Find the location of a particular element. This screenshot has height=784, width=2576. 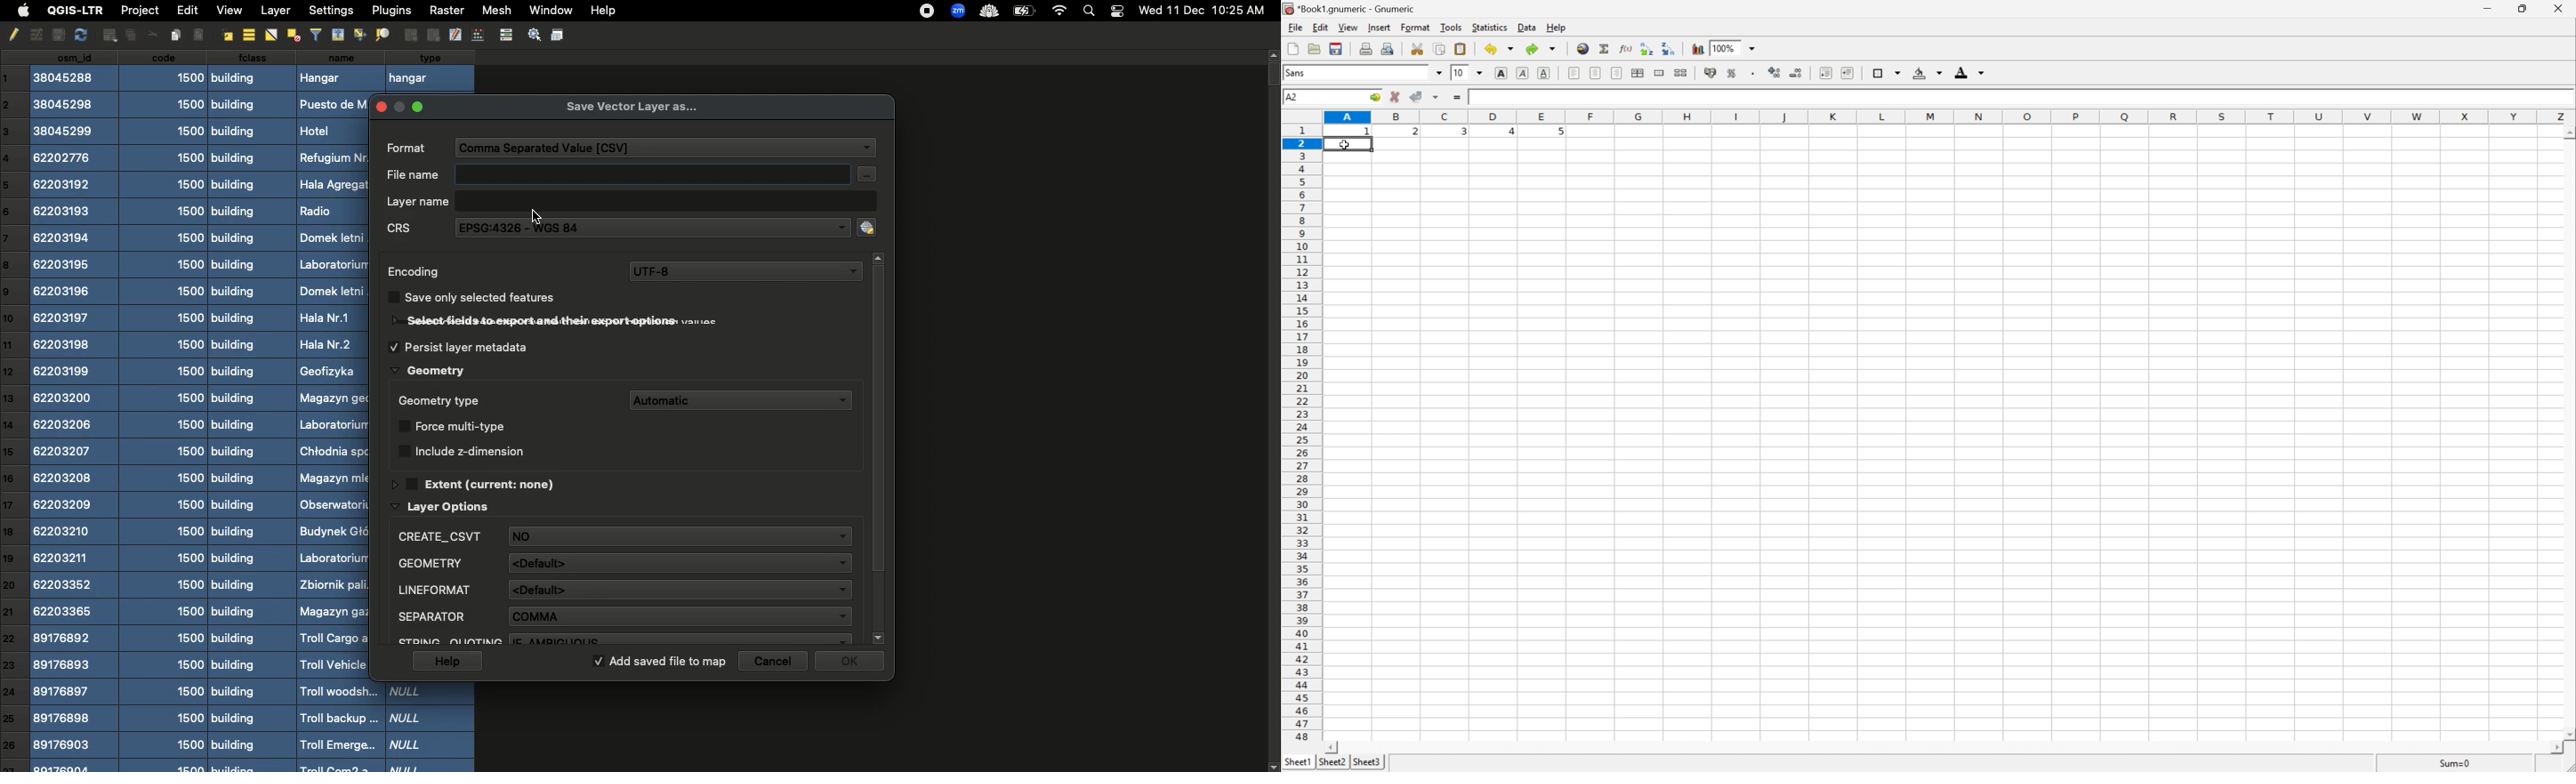

maximise is located at coordinates (419, 106).